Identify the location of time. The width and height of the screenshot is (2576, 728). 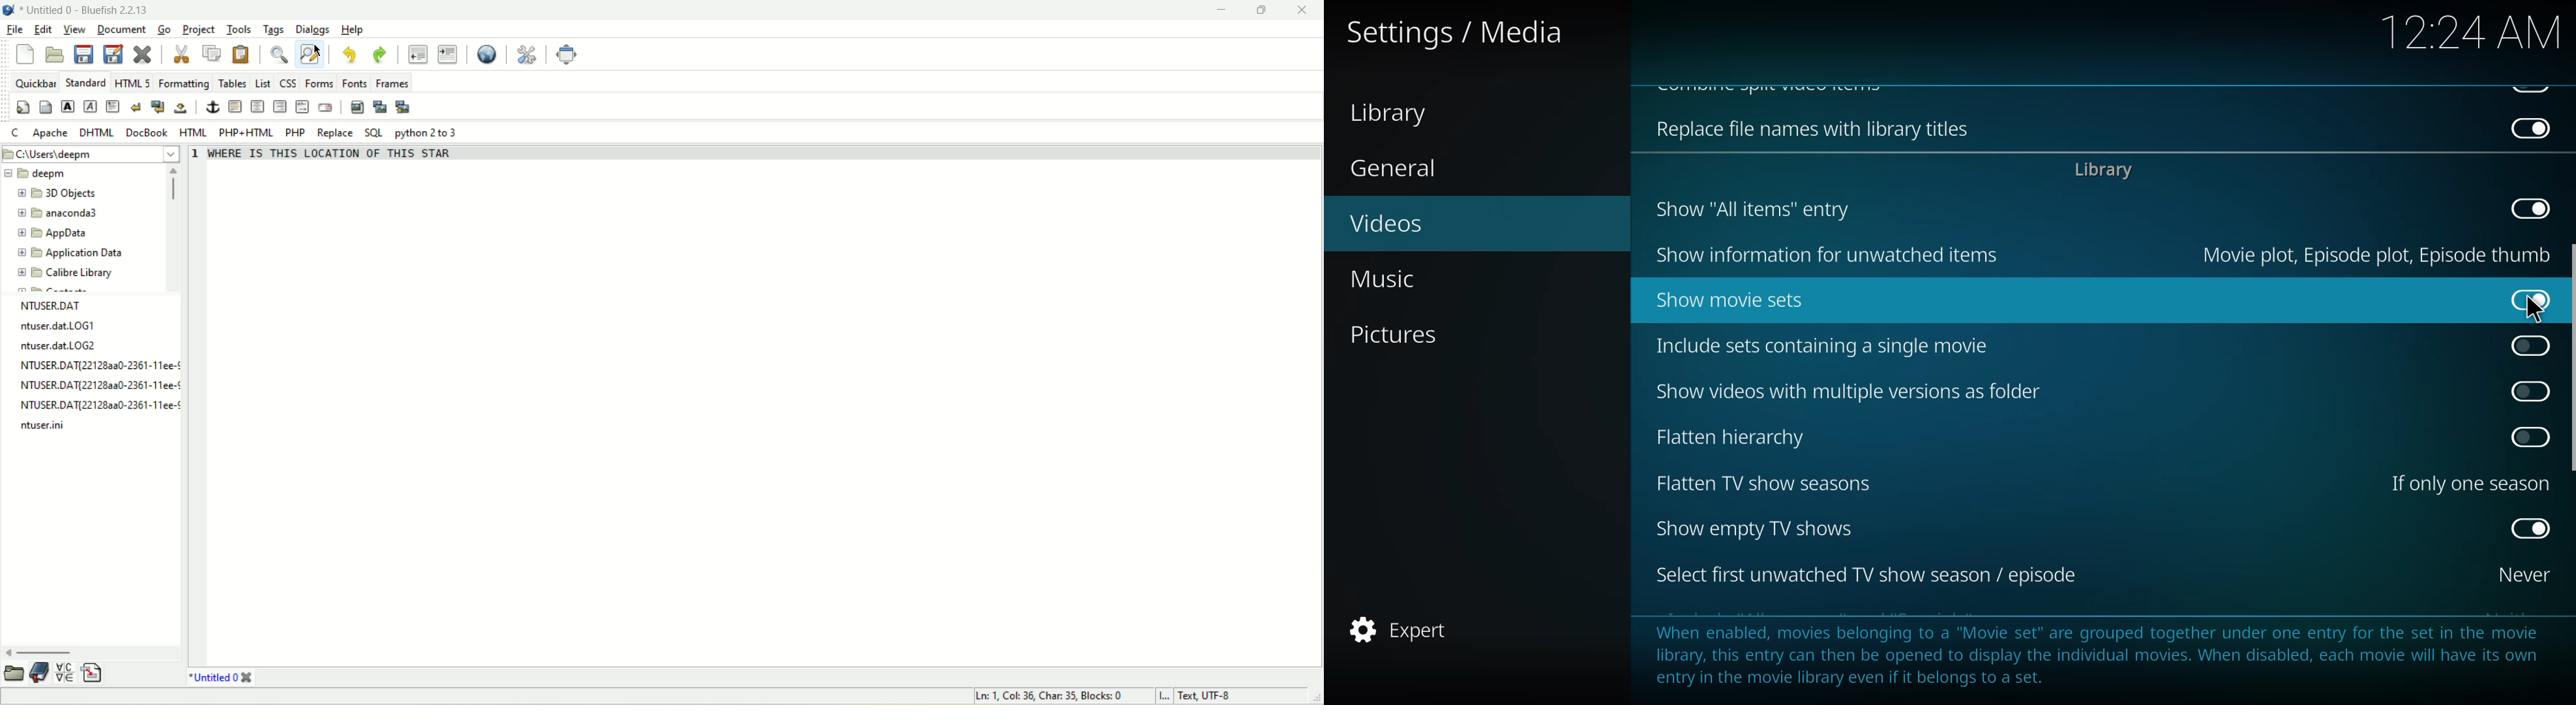
(2470, 31).